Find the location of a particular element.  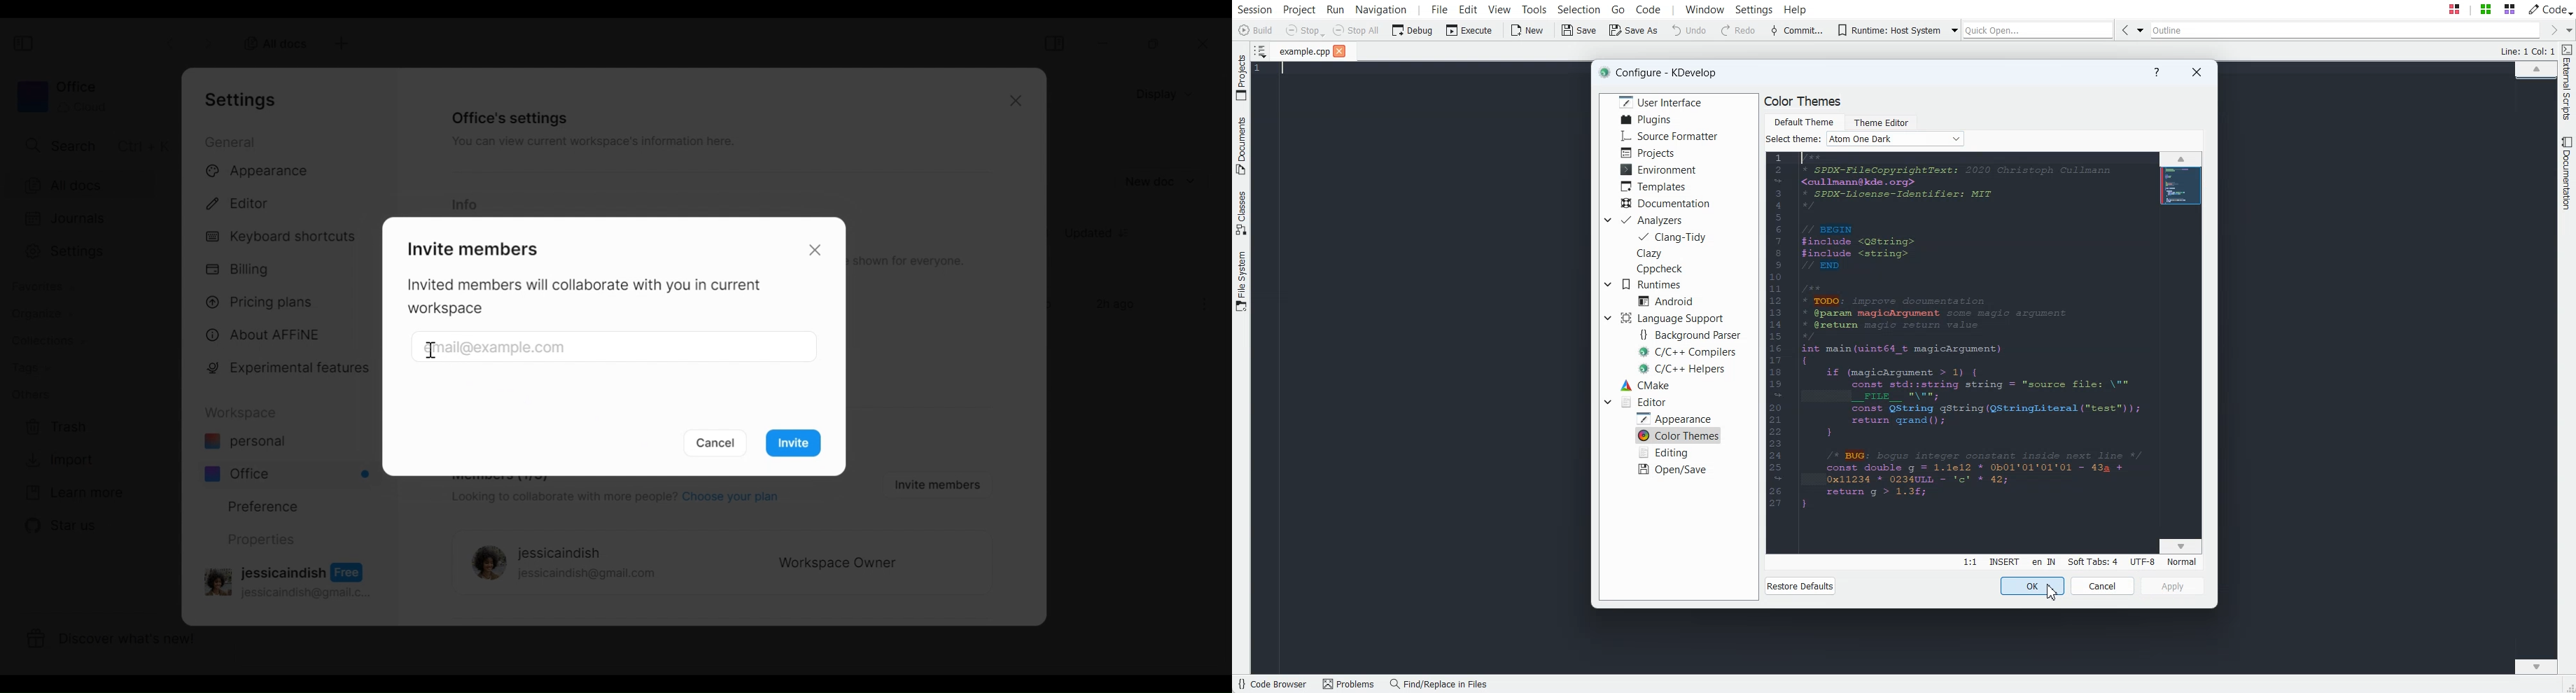

jessicaindish@gmail.com is located at coordinates (587, 575).